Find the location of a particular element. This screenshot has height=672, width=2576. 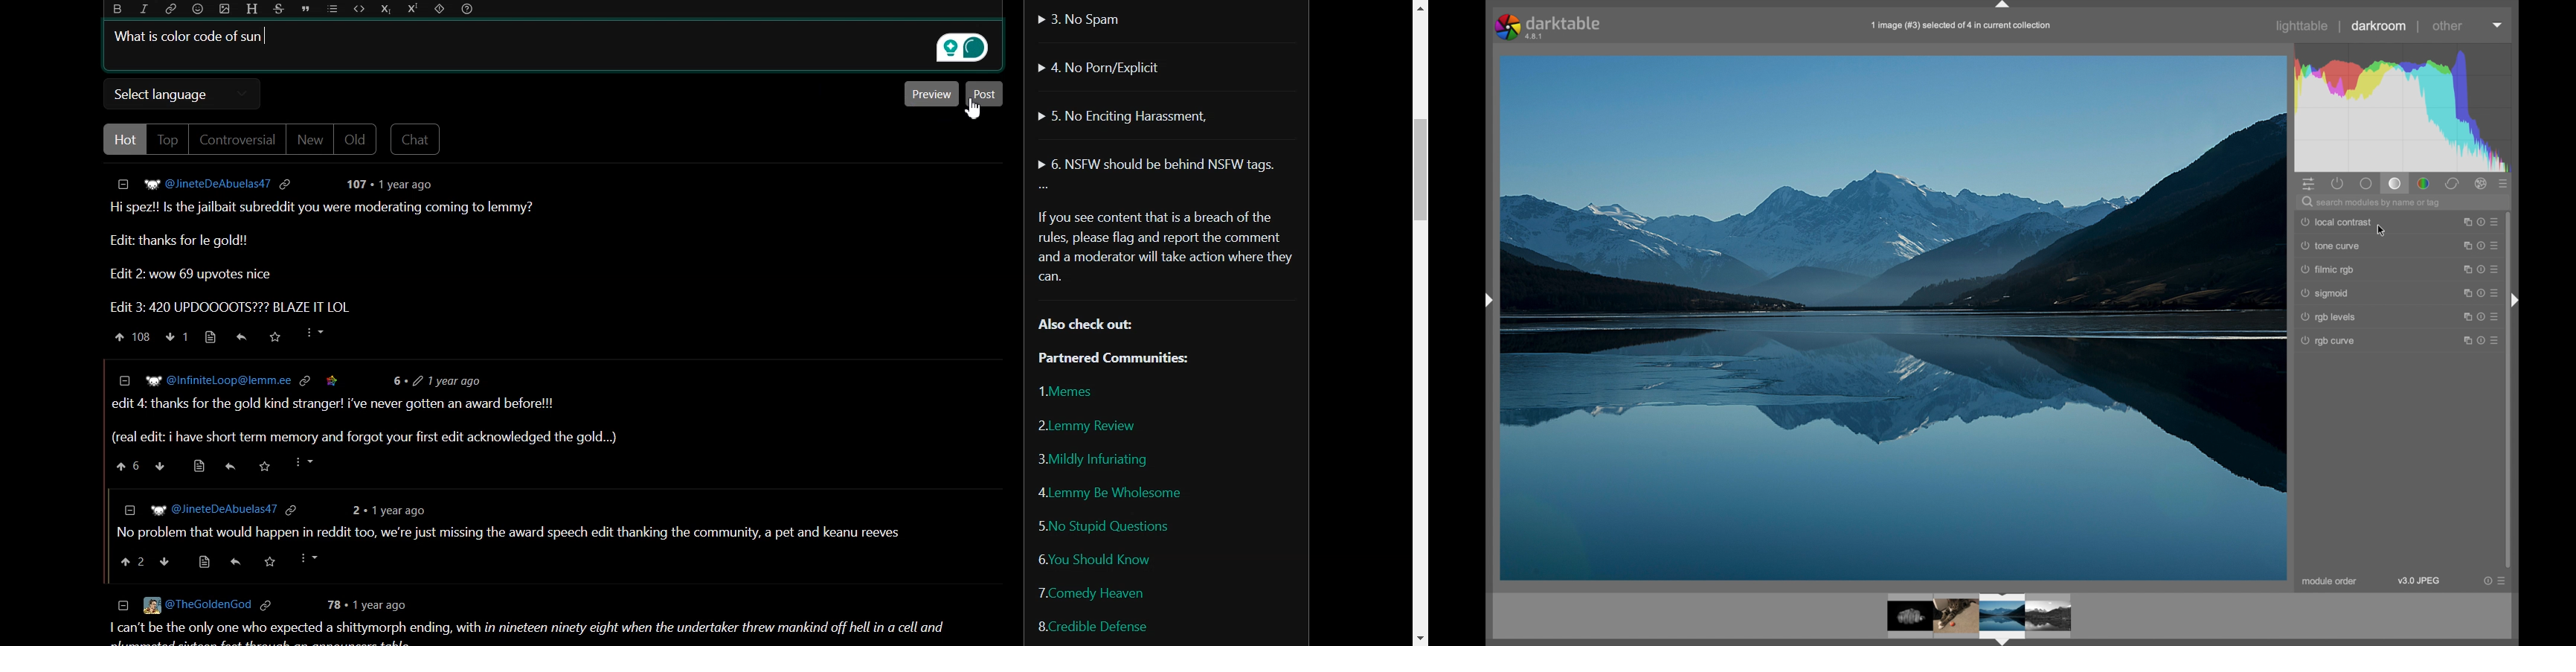

Memes is located at coordinates (1076, 391).